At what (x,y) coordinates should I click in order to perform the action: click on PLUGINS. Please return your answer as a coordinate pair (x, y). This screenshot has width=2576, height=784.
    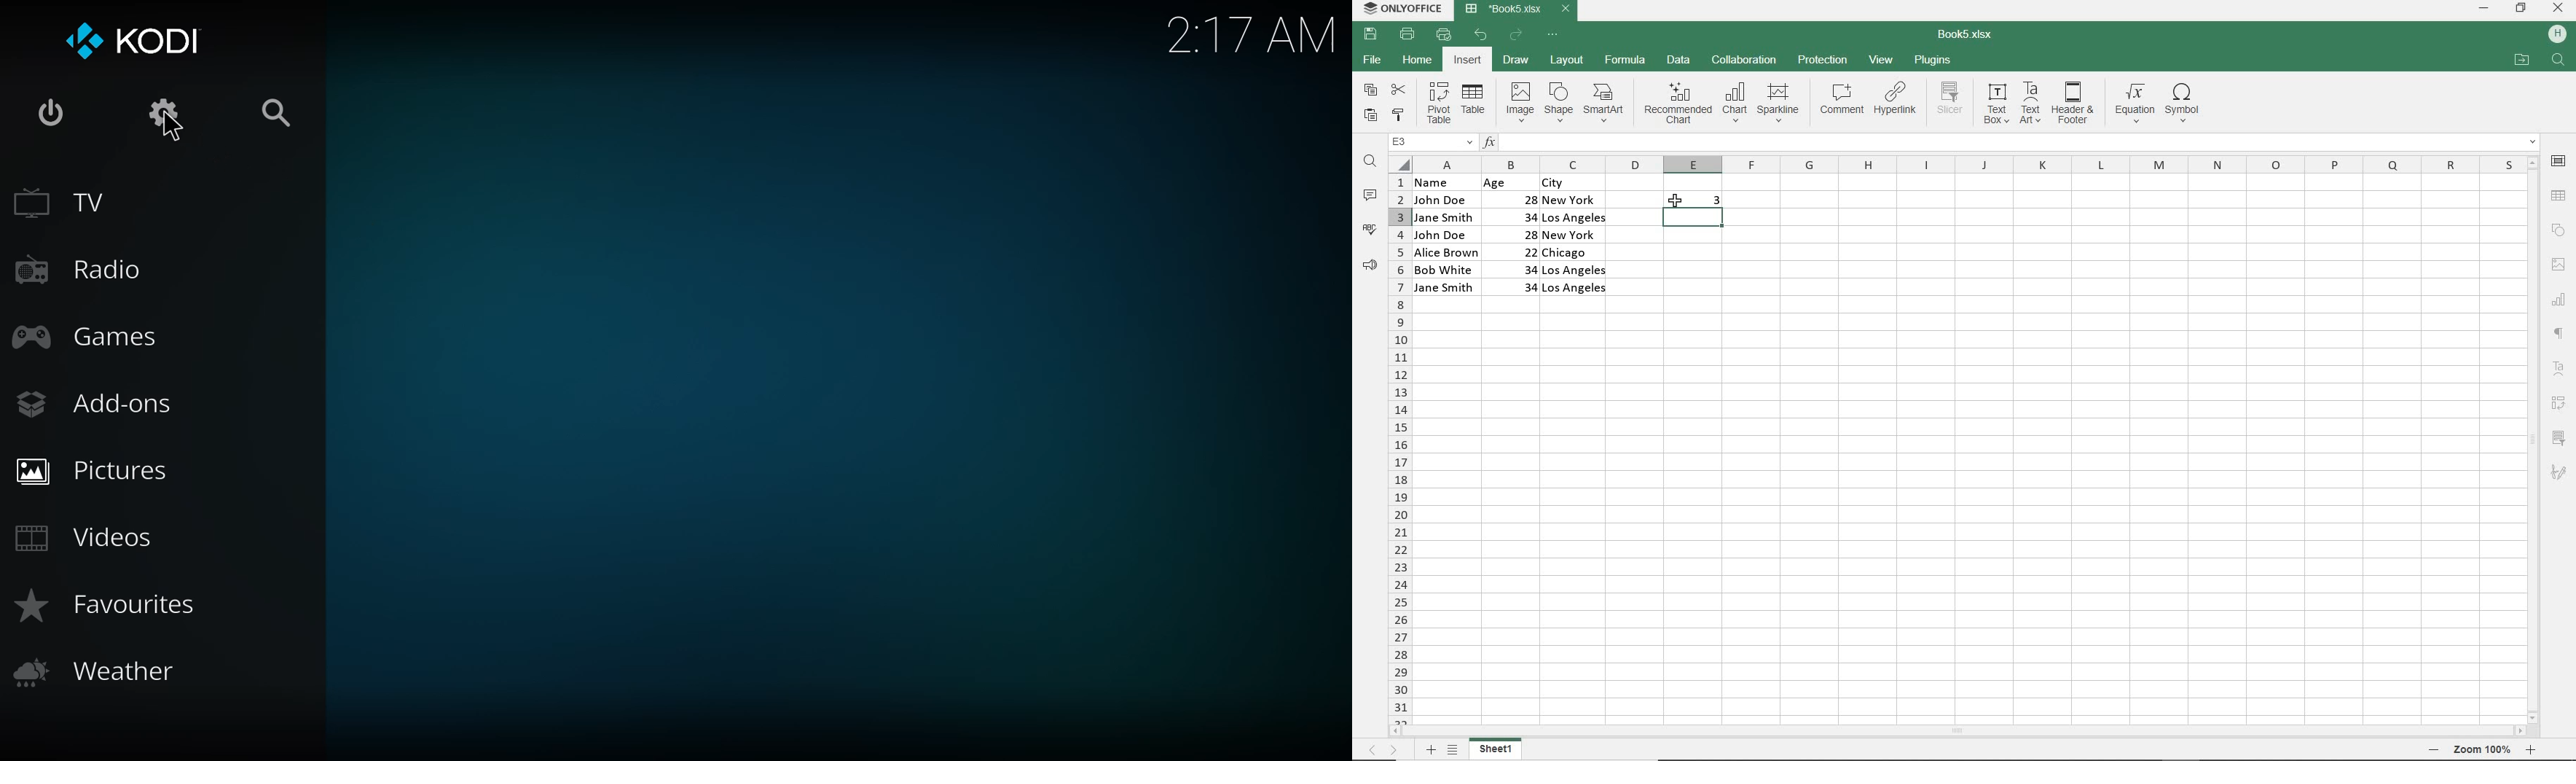
    Looking at the image, I should click on (1931, 59).